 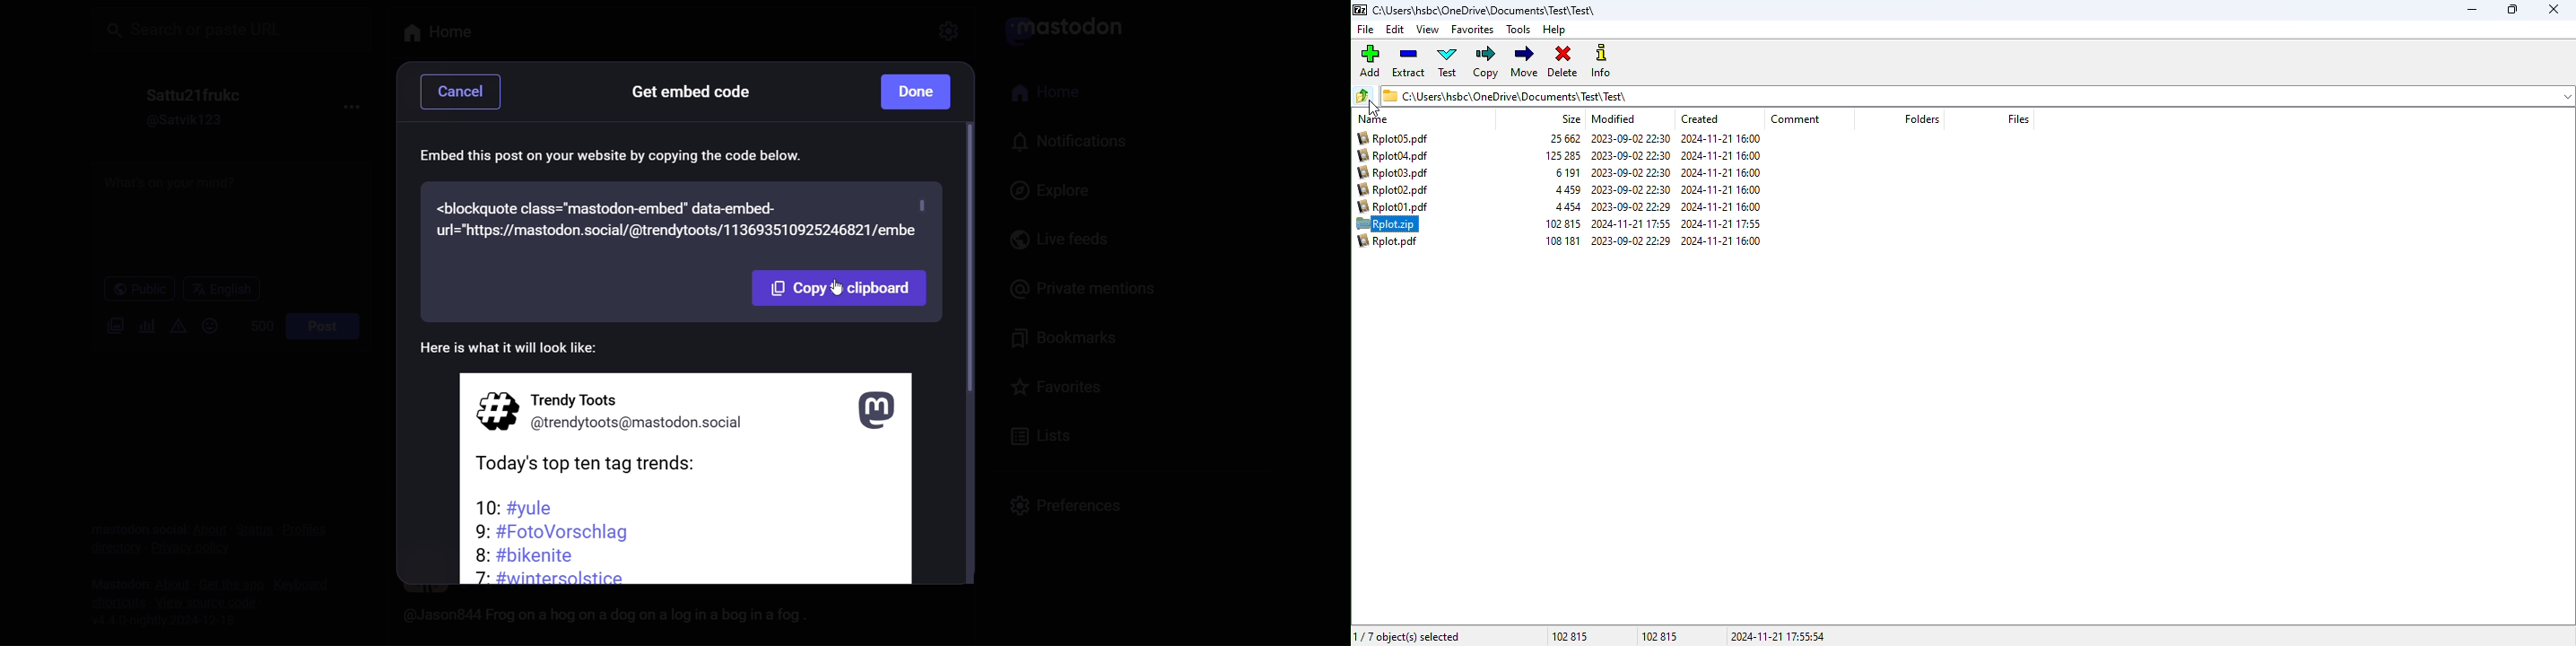 What do you see at coordinates (1562, 240) in the screenshot?
I see `108 181` at bounding box center [1562, 240].